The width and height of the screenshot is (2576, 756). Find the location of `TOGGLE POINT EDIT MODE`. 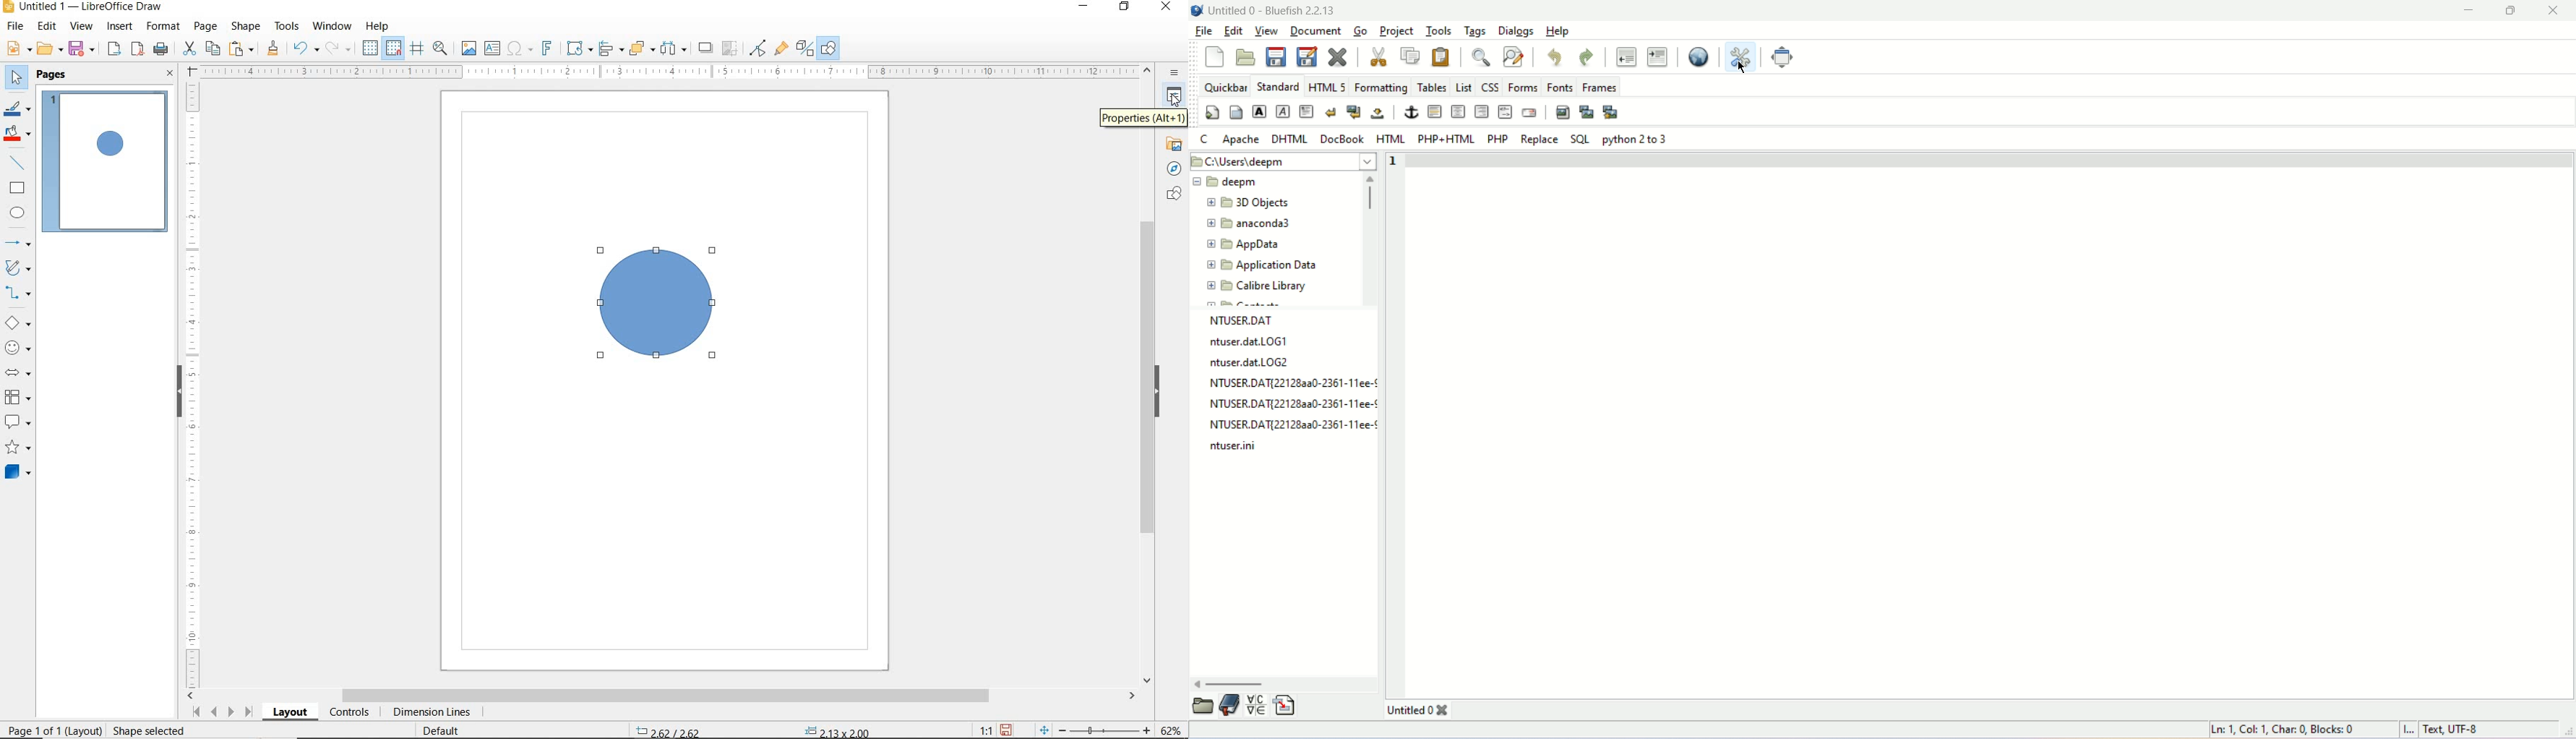

TOGGLE POINT EDIT MODE is located at coordinates (758, 47).